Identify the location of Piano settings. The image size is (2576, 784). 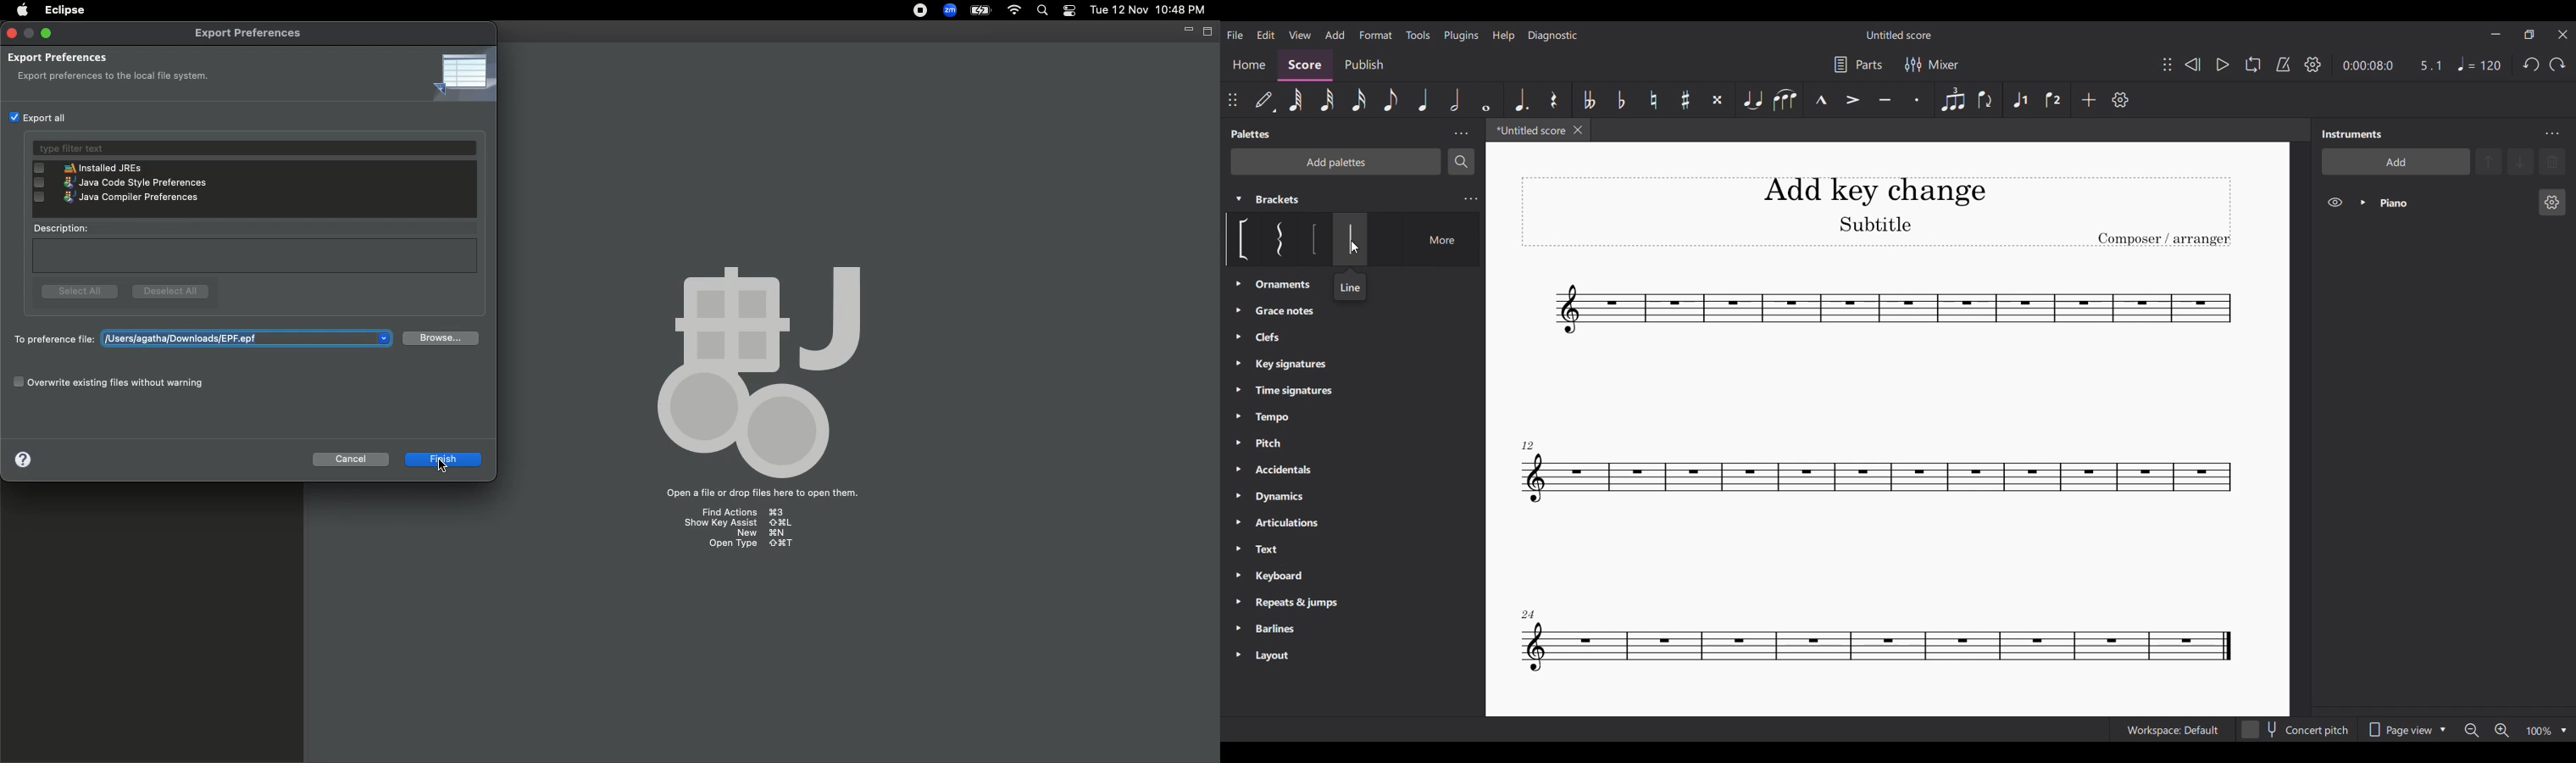
(2553, 202).